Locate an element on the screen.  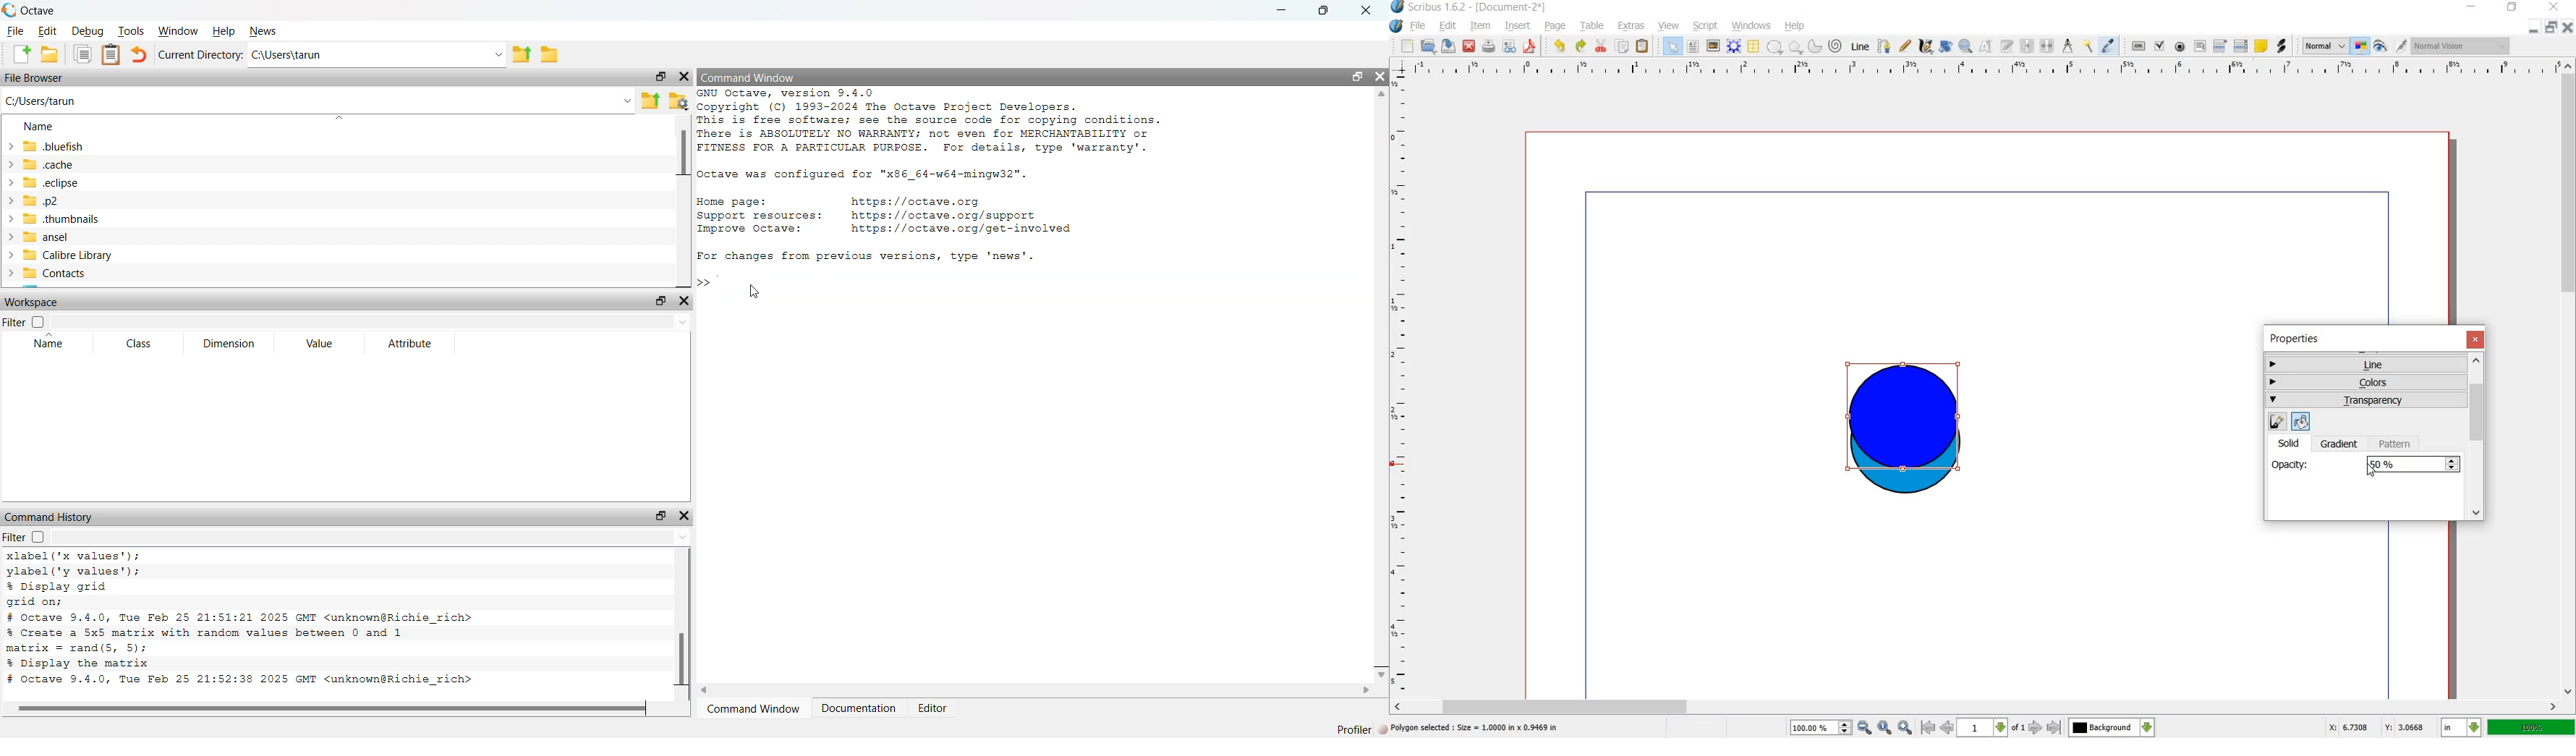
close is located at coordinates (683, 77).